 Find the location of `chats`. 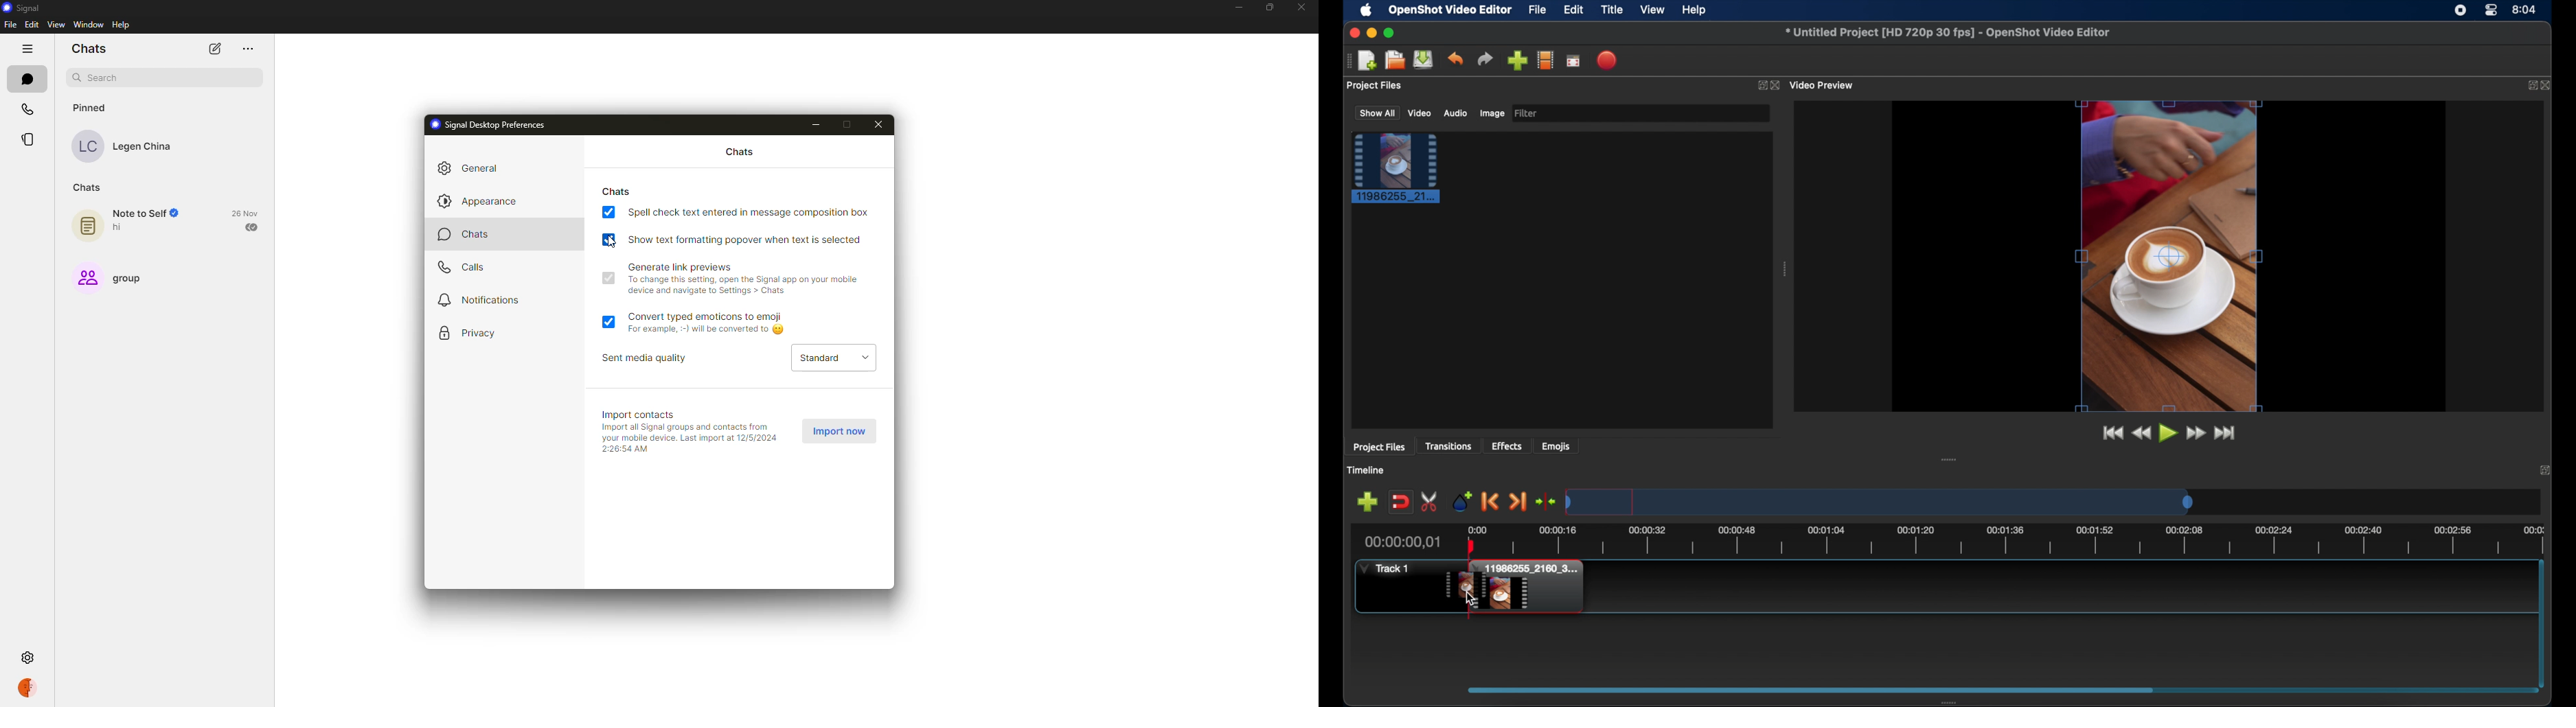

chats is located at coordinates (474, 236).